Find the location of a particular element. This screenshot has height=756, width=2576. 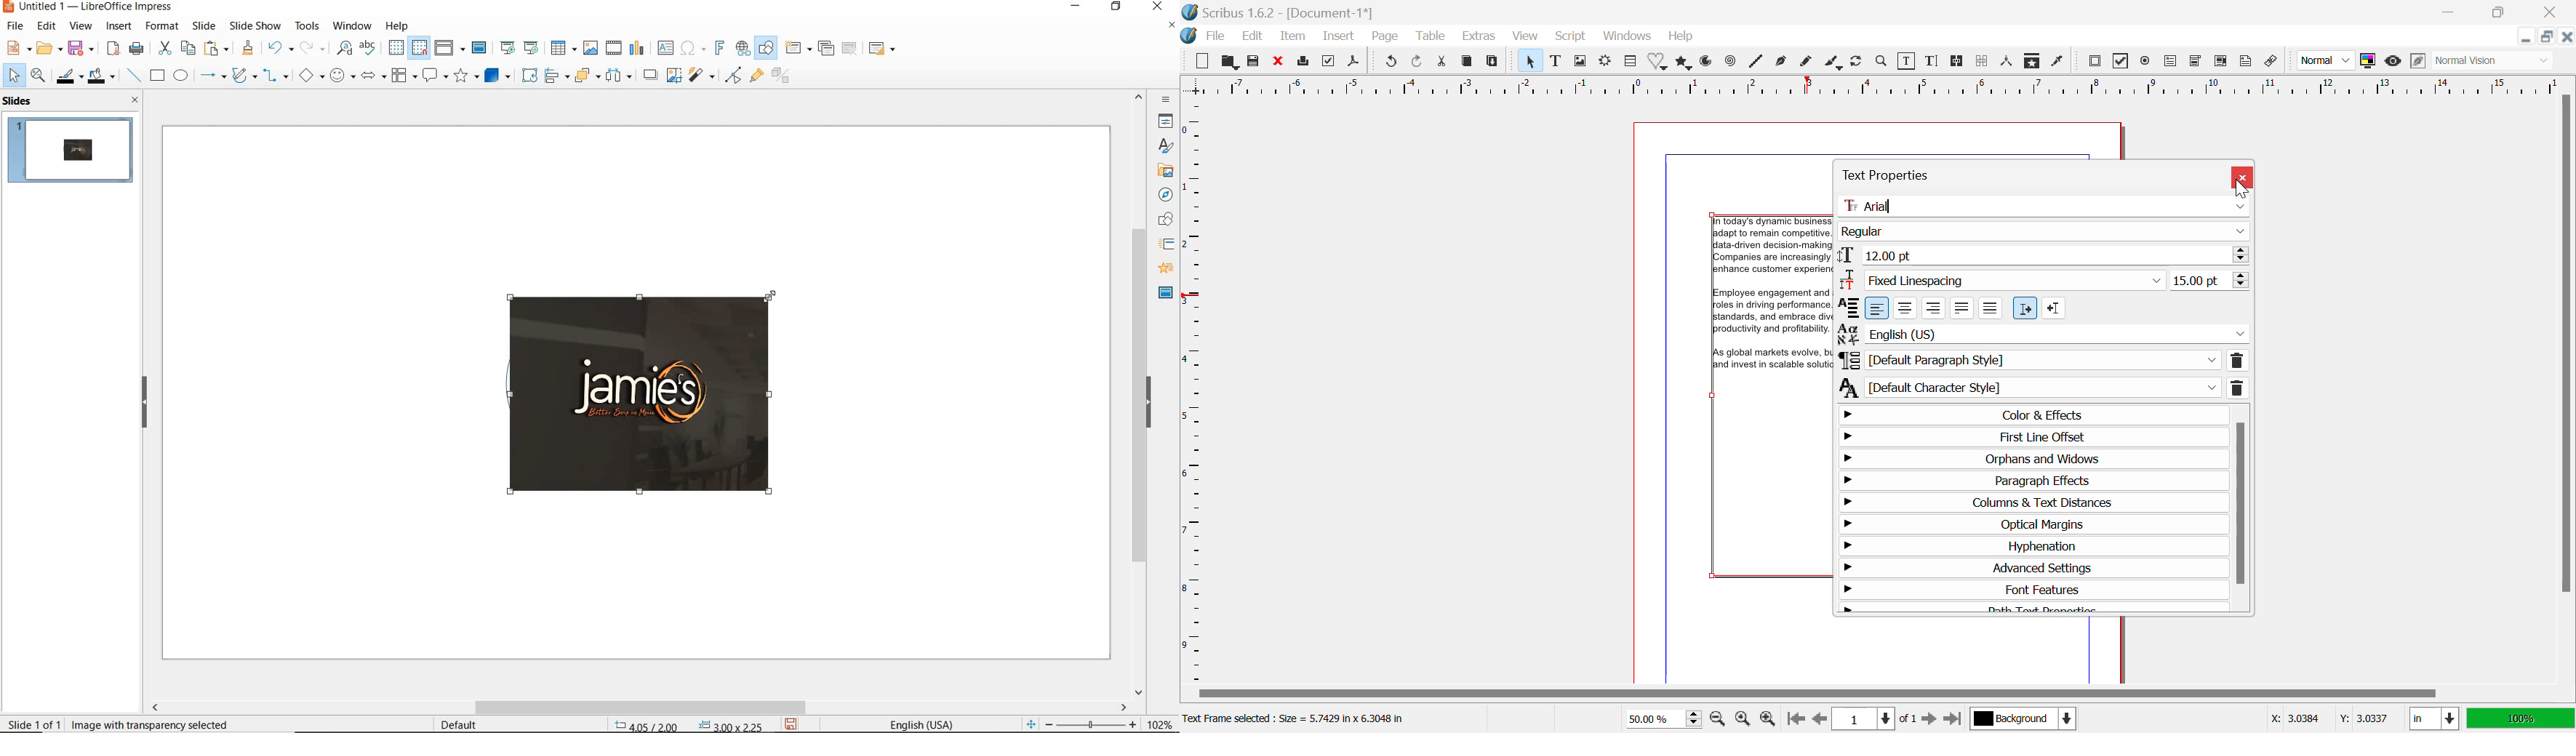

Shapes is located at coordinates (1658, 61).